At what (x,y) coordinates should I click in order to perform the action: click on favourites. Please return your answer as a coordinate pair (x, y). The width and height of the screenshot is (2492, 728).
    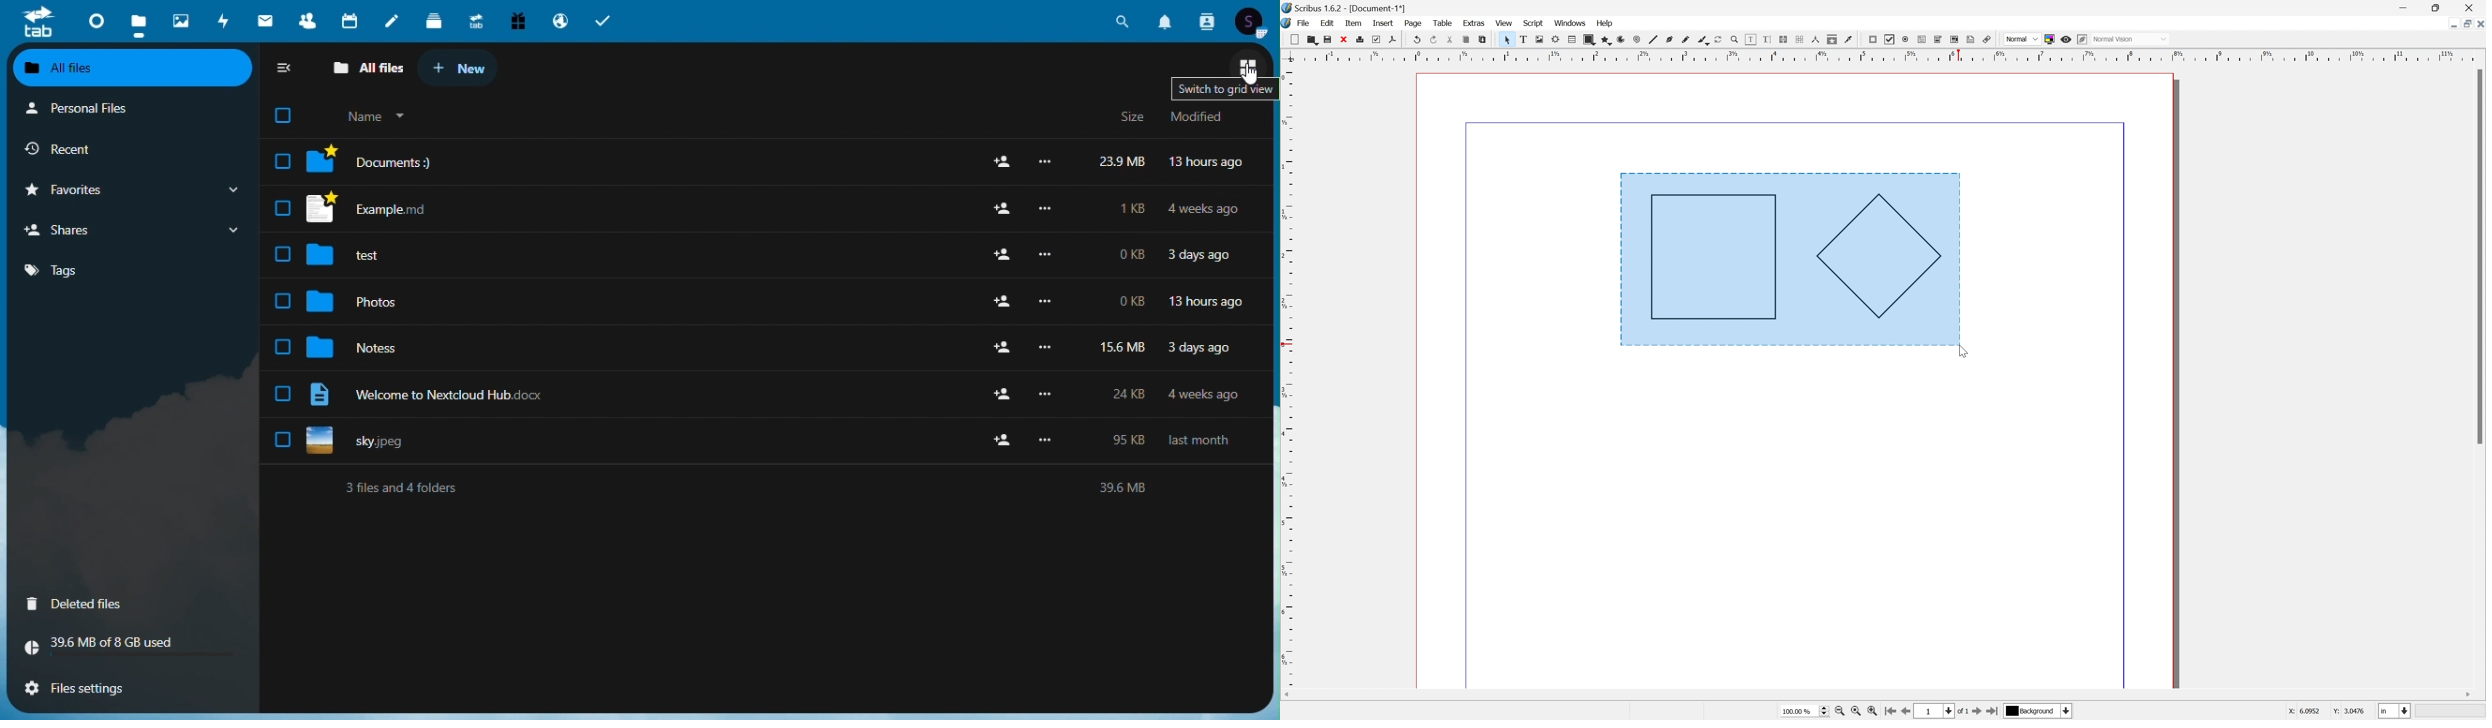
    Looking at the image, I should click on (130, 190).